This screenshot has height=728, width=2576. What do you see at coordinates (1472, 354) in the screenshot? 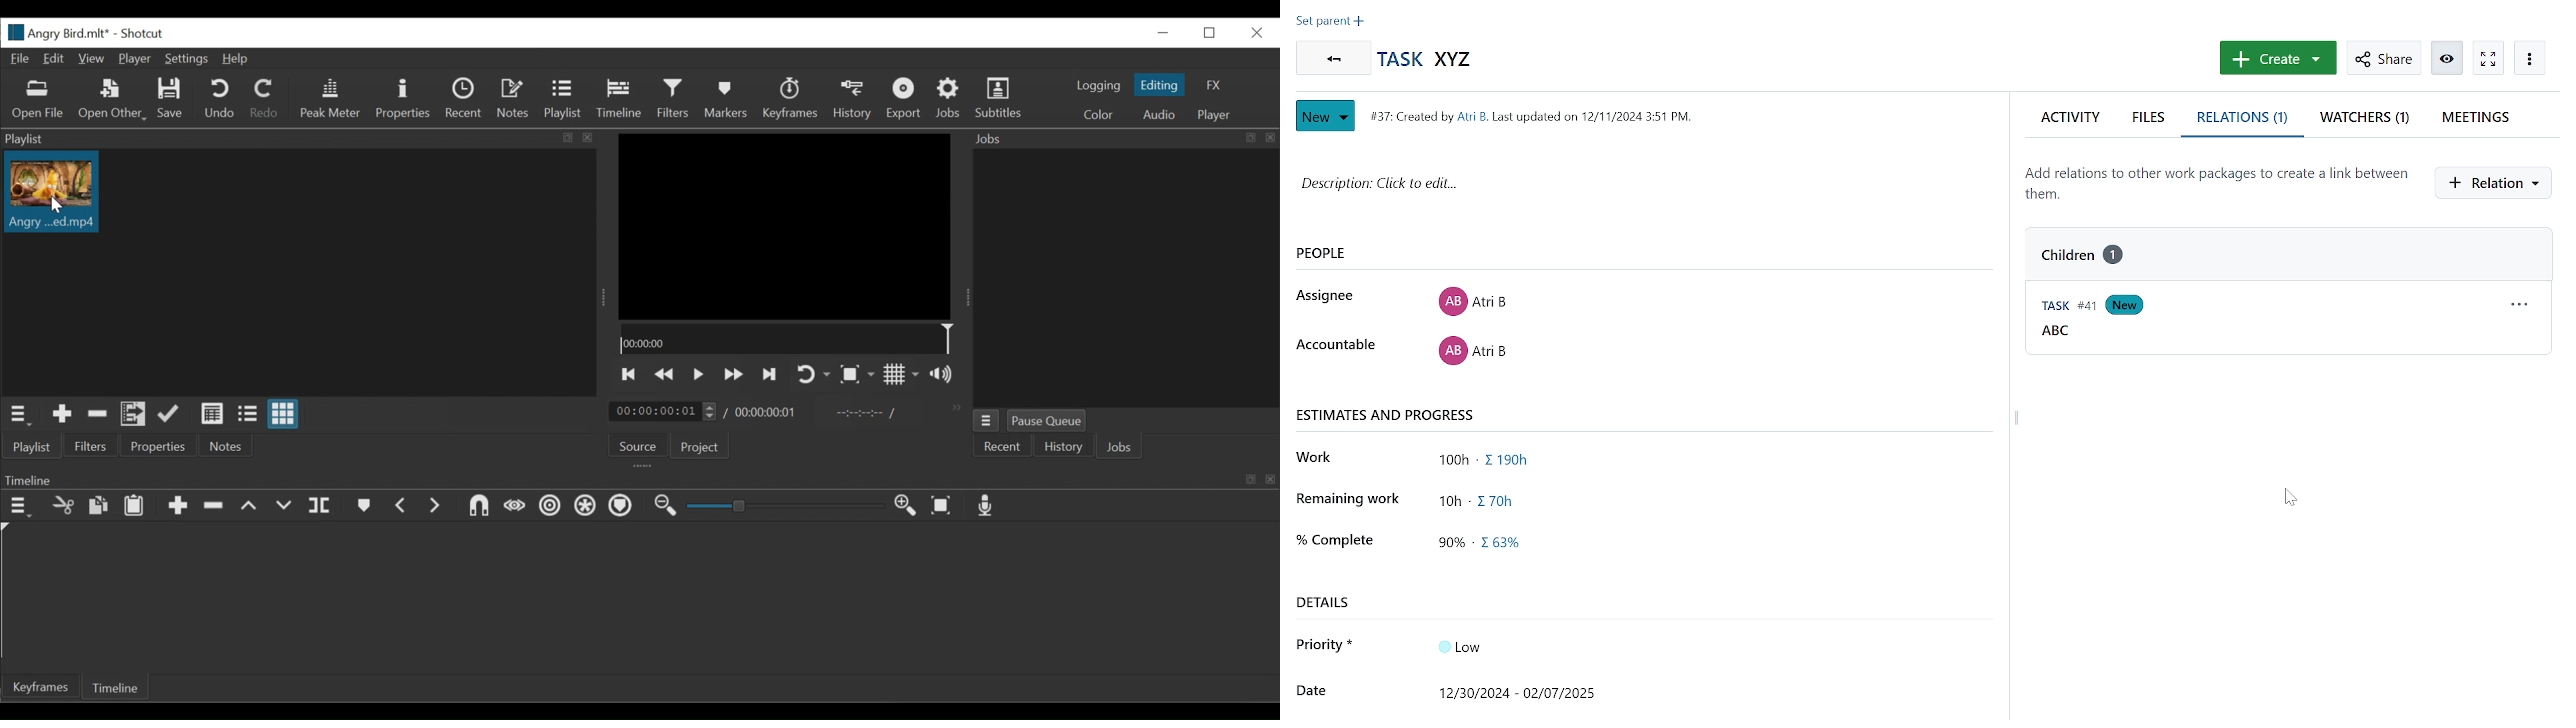
I see `accountable` at bounding box center [1472, 354].